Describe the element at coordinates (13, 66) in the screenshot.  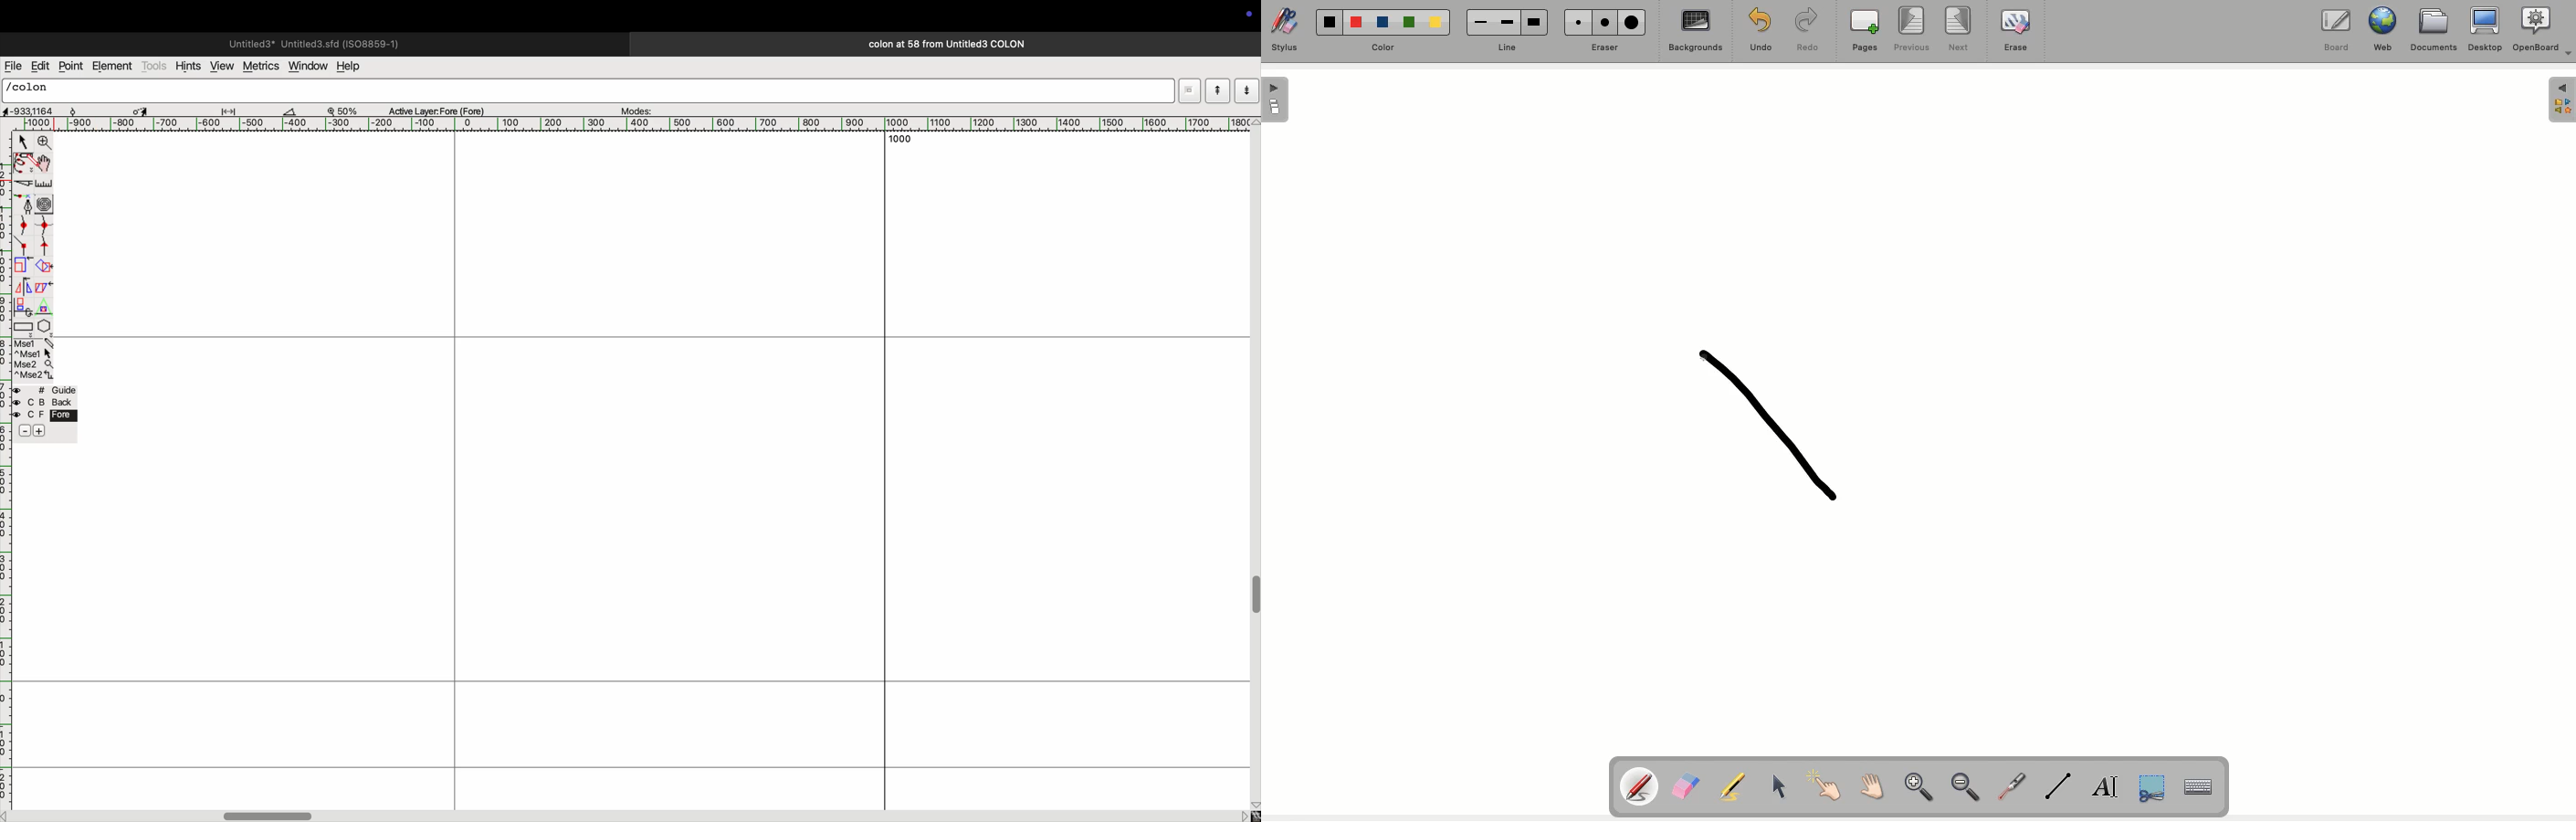
I see `file` at that location.